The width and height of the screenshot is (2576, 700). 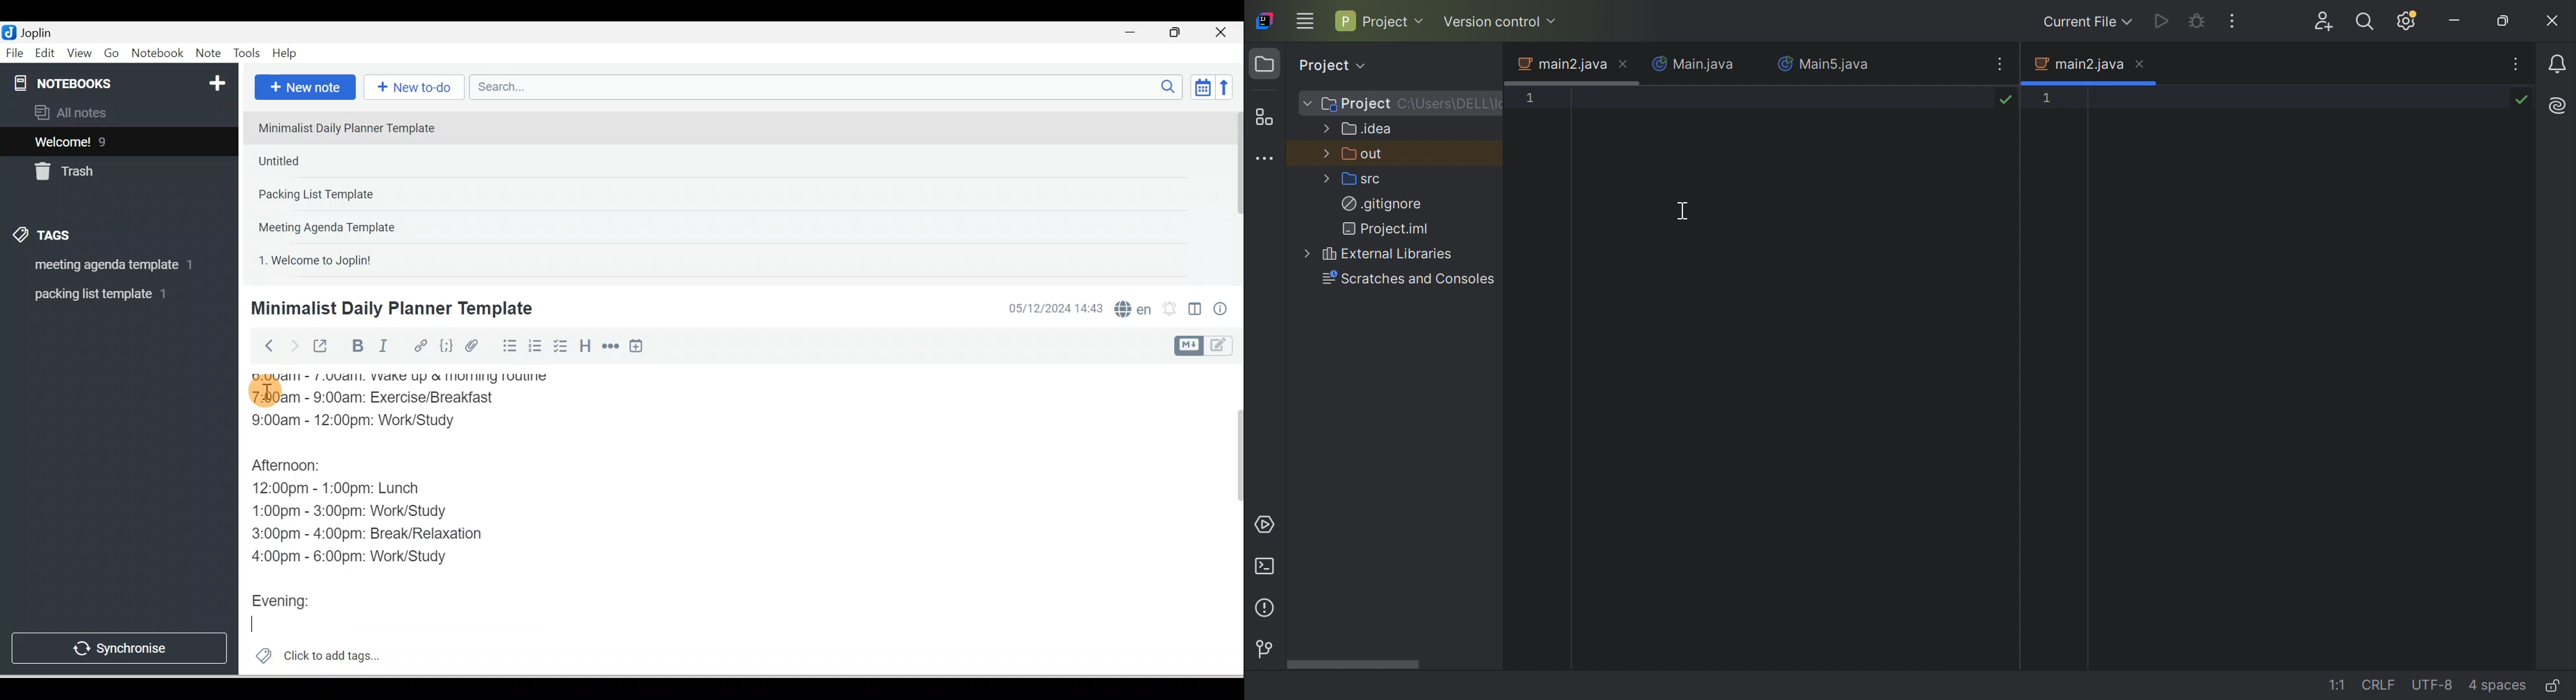 I want to click on Tag 2, so click(x=110, y=294).